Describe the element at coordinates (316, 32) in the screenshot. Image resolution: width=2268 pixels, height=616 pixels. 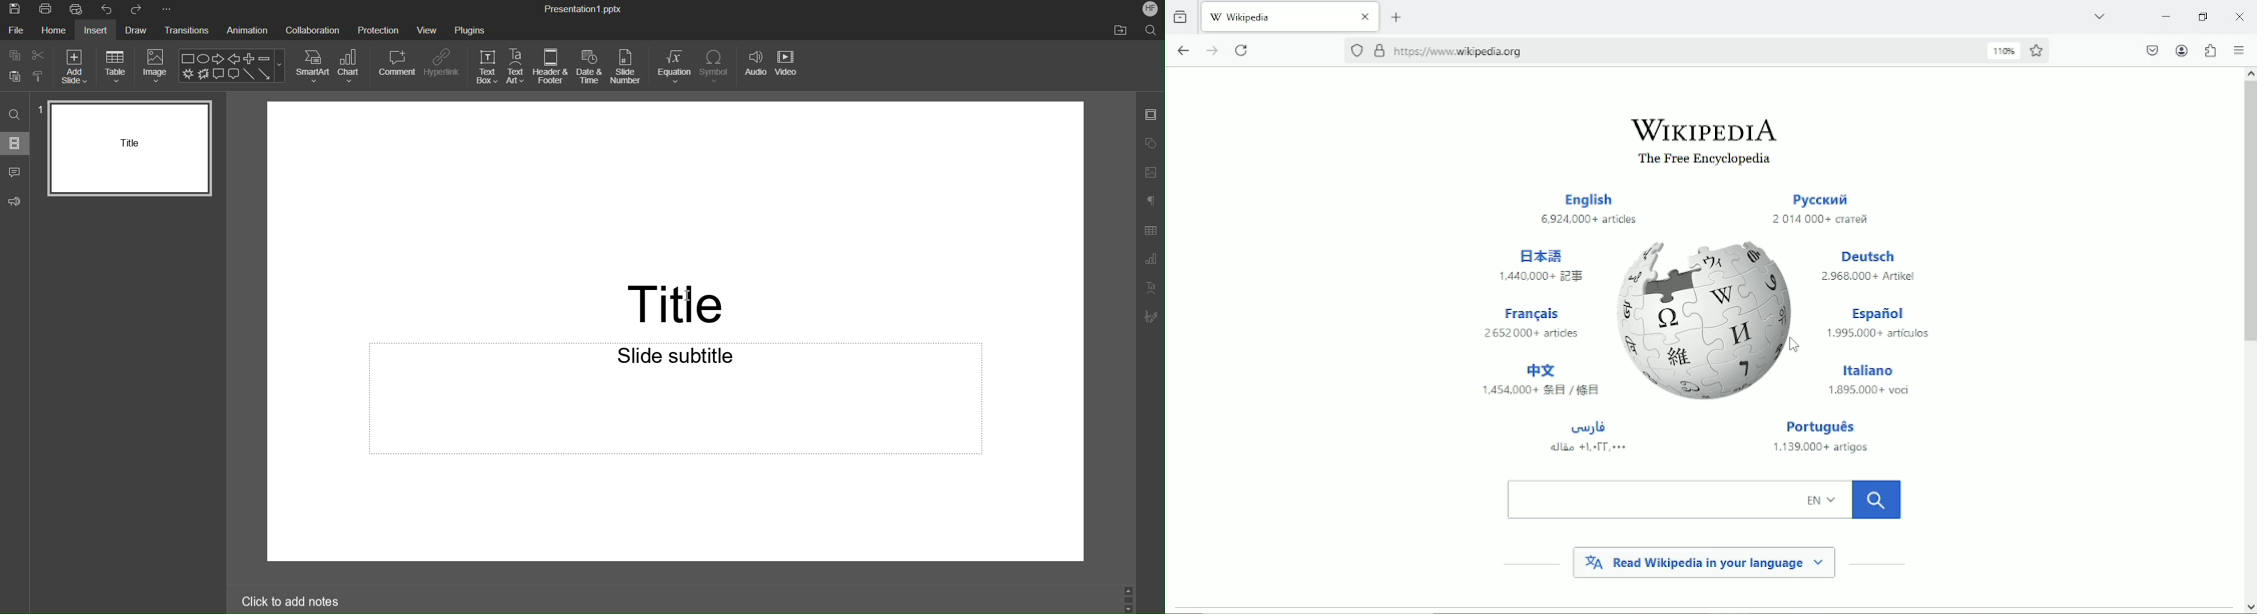
I see `Collaboration` at that location.